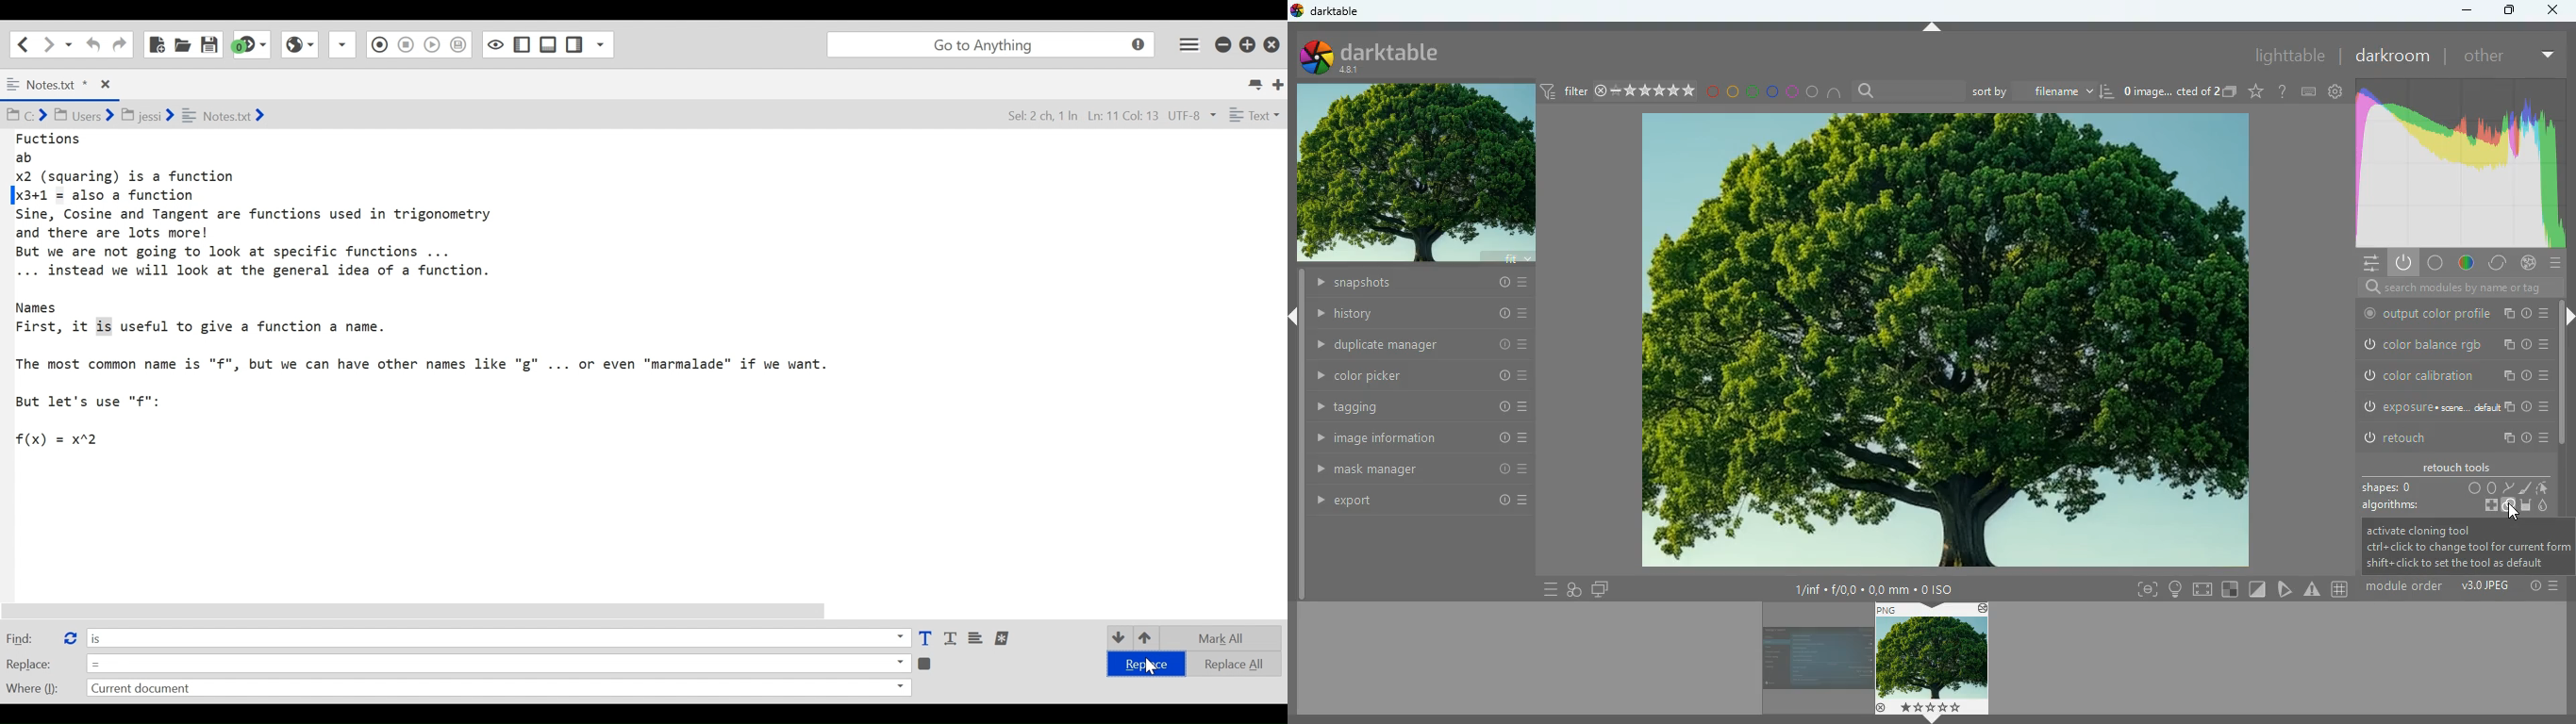 The image size is (2576, 728). What do you see at coordinates (2450, 406) in the screenshot?
I see `exposure` at bounding box center [2450, 406].